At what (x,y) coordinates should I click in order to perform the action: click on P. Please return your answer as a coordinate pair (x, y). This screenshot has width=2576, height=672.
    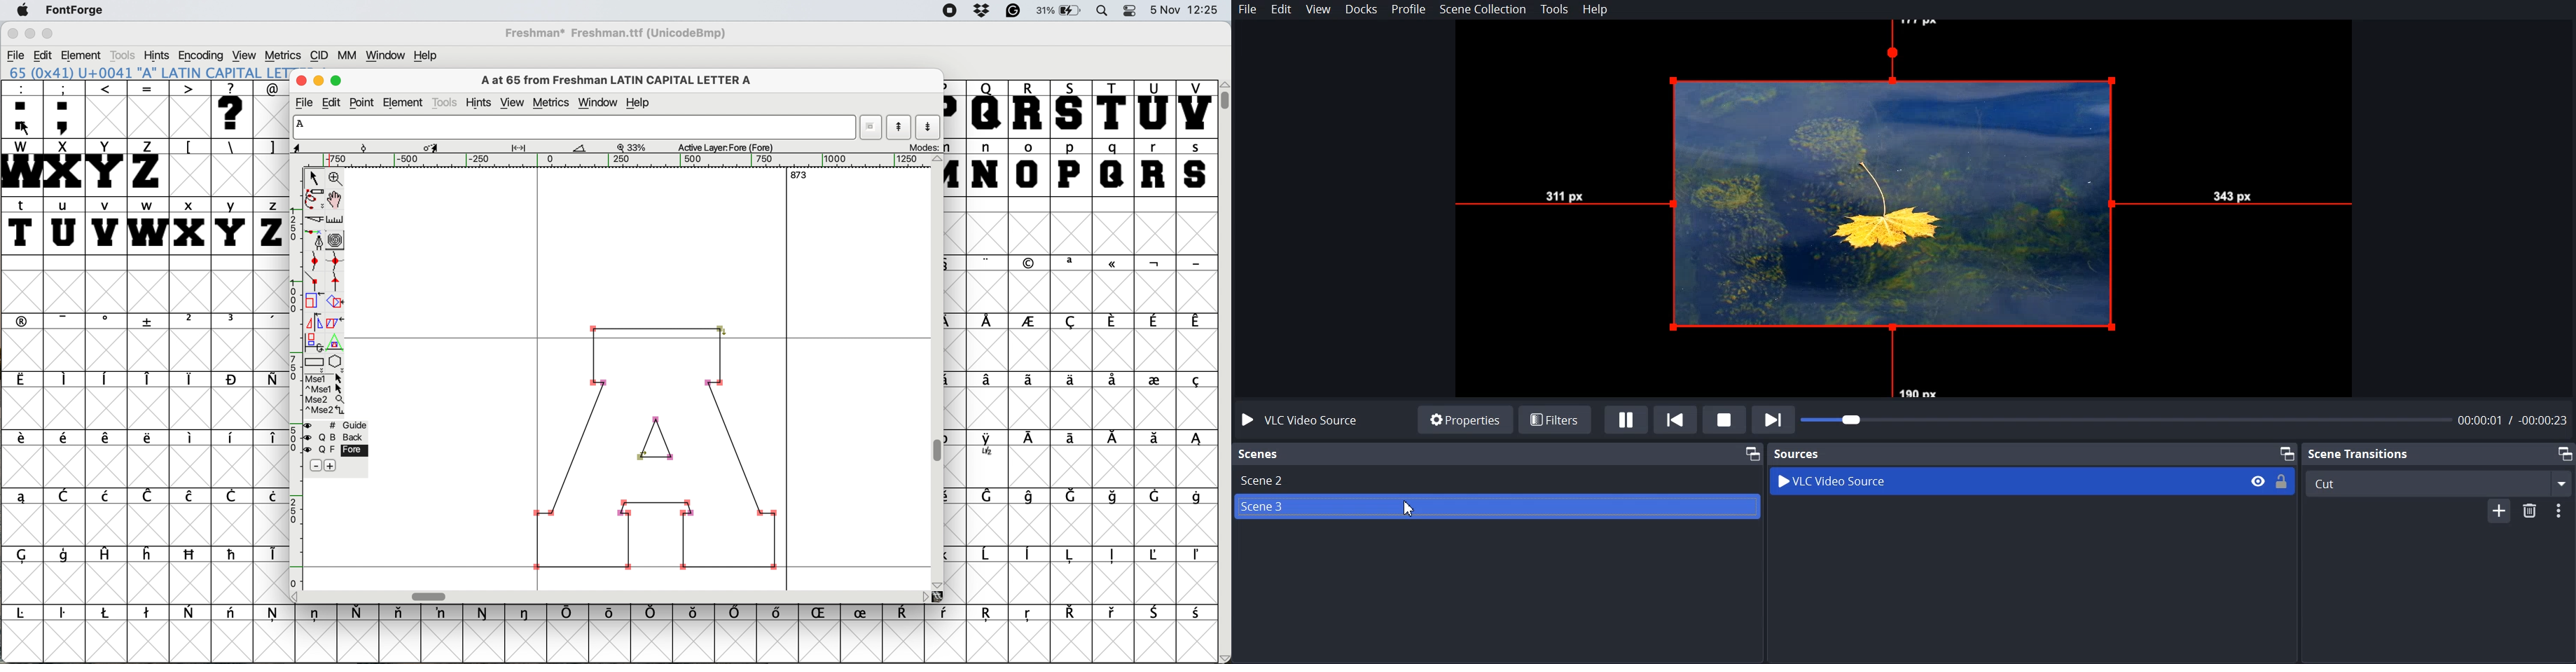
    Looking at the image, I should click on (954, 109).